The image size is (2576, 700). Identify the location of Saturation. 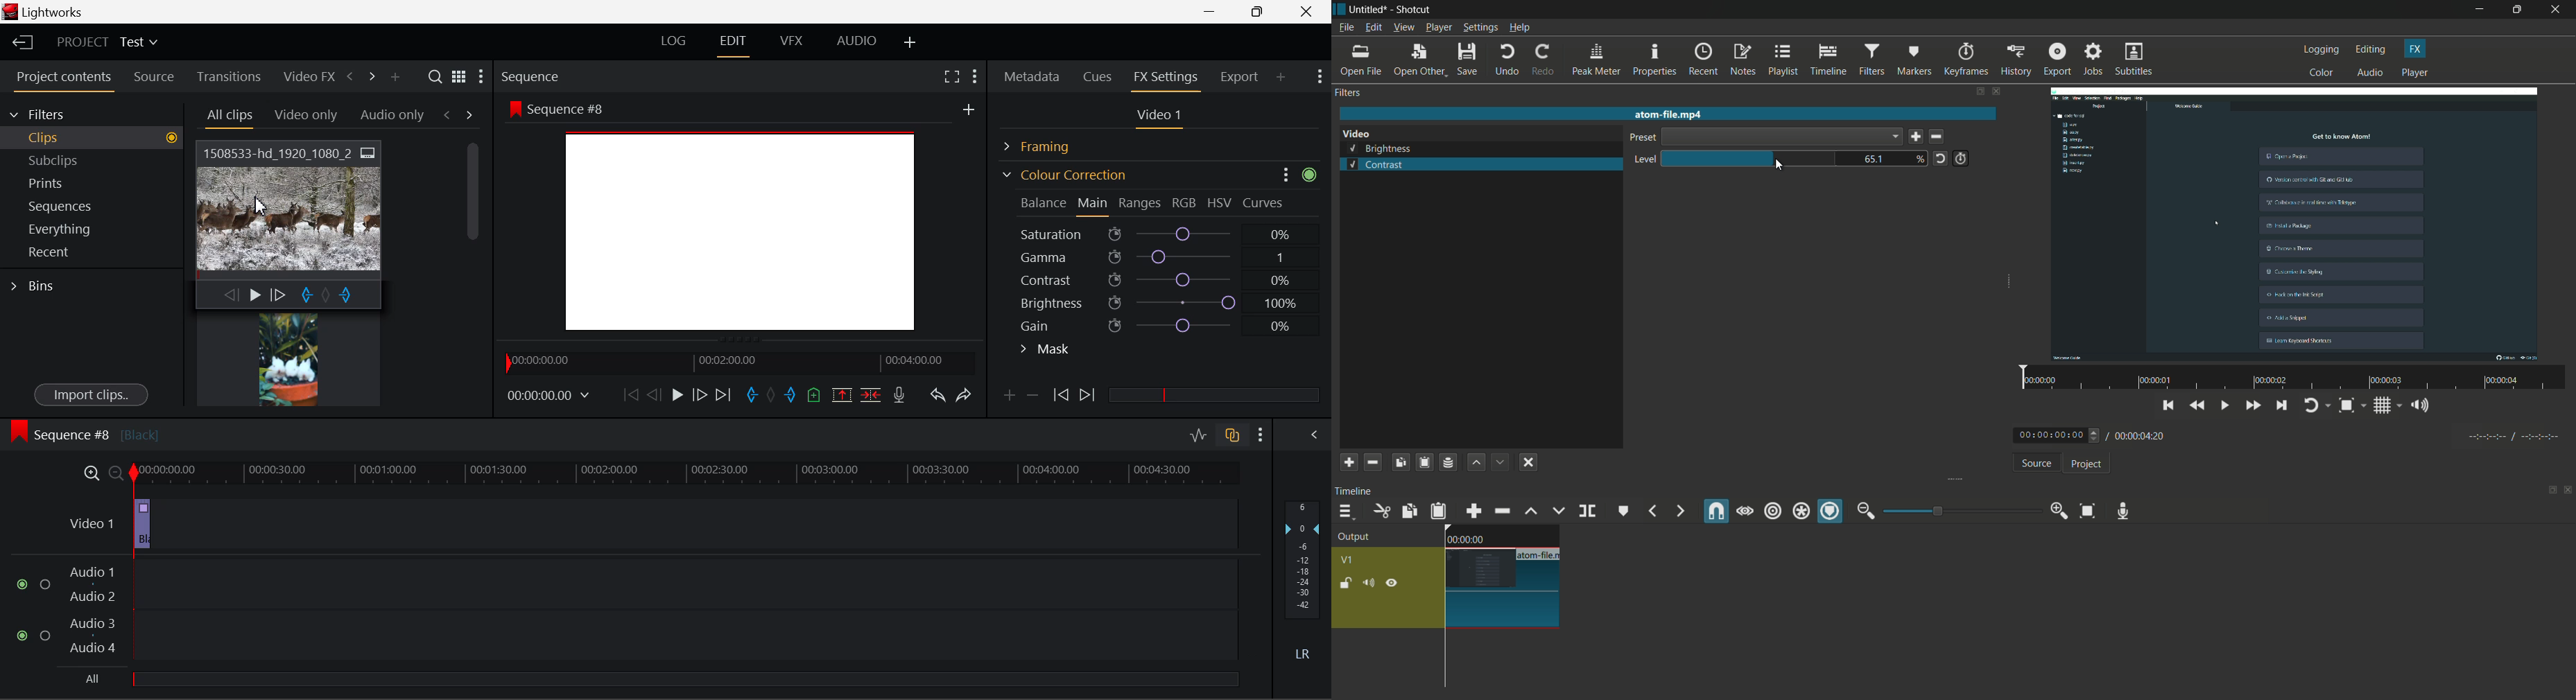
(1157, 231).